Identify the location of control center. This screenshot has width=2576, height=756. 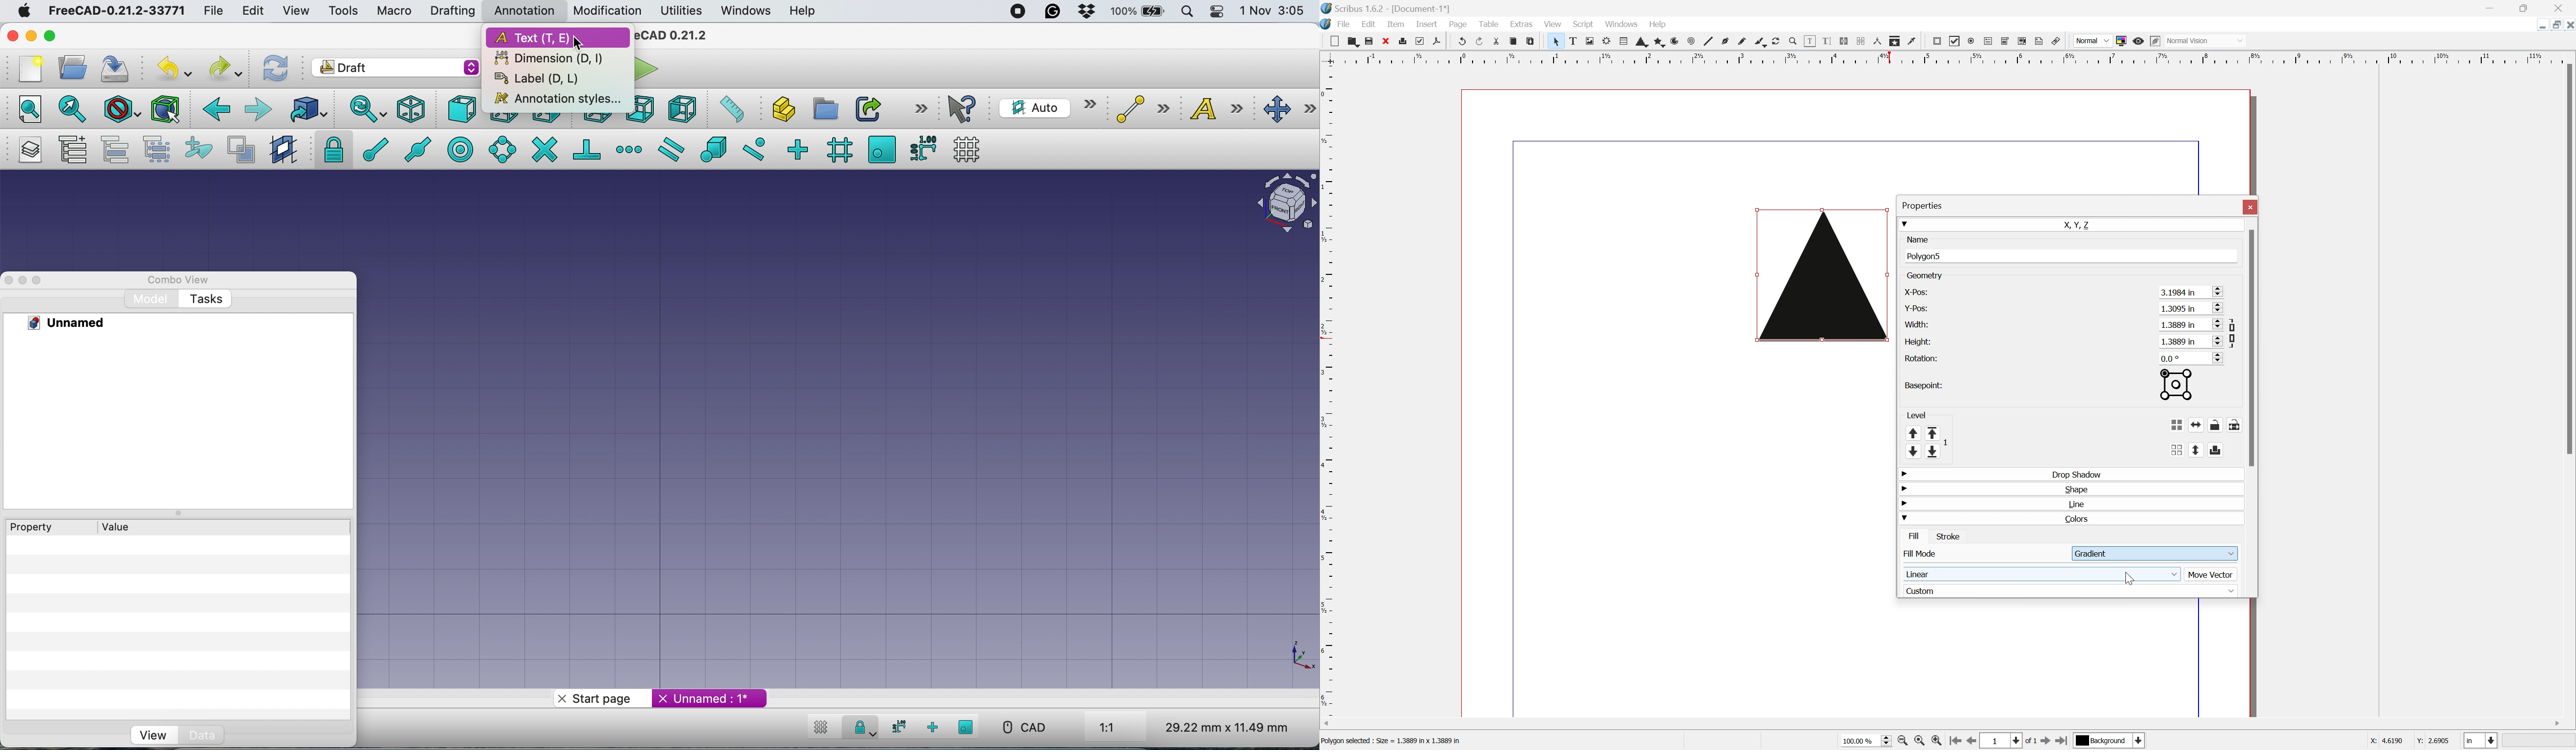
(1218, 13).